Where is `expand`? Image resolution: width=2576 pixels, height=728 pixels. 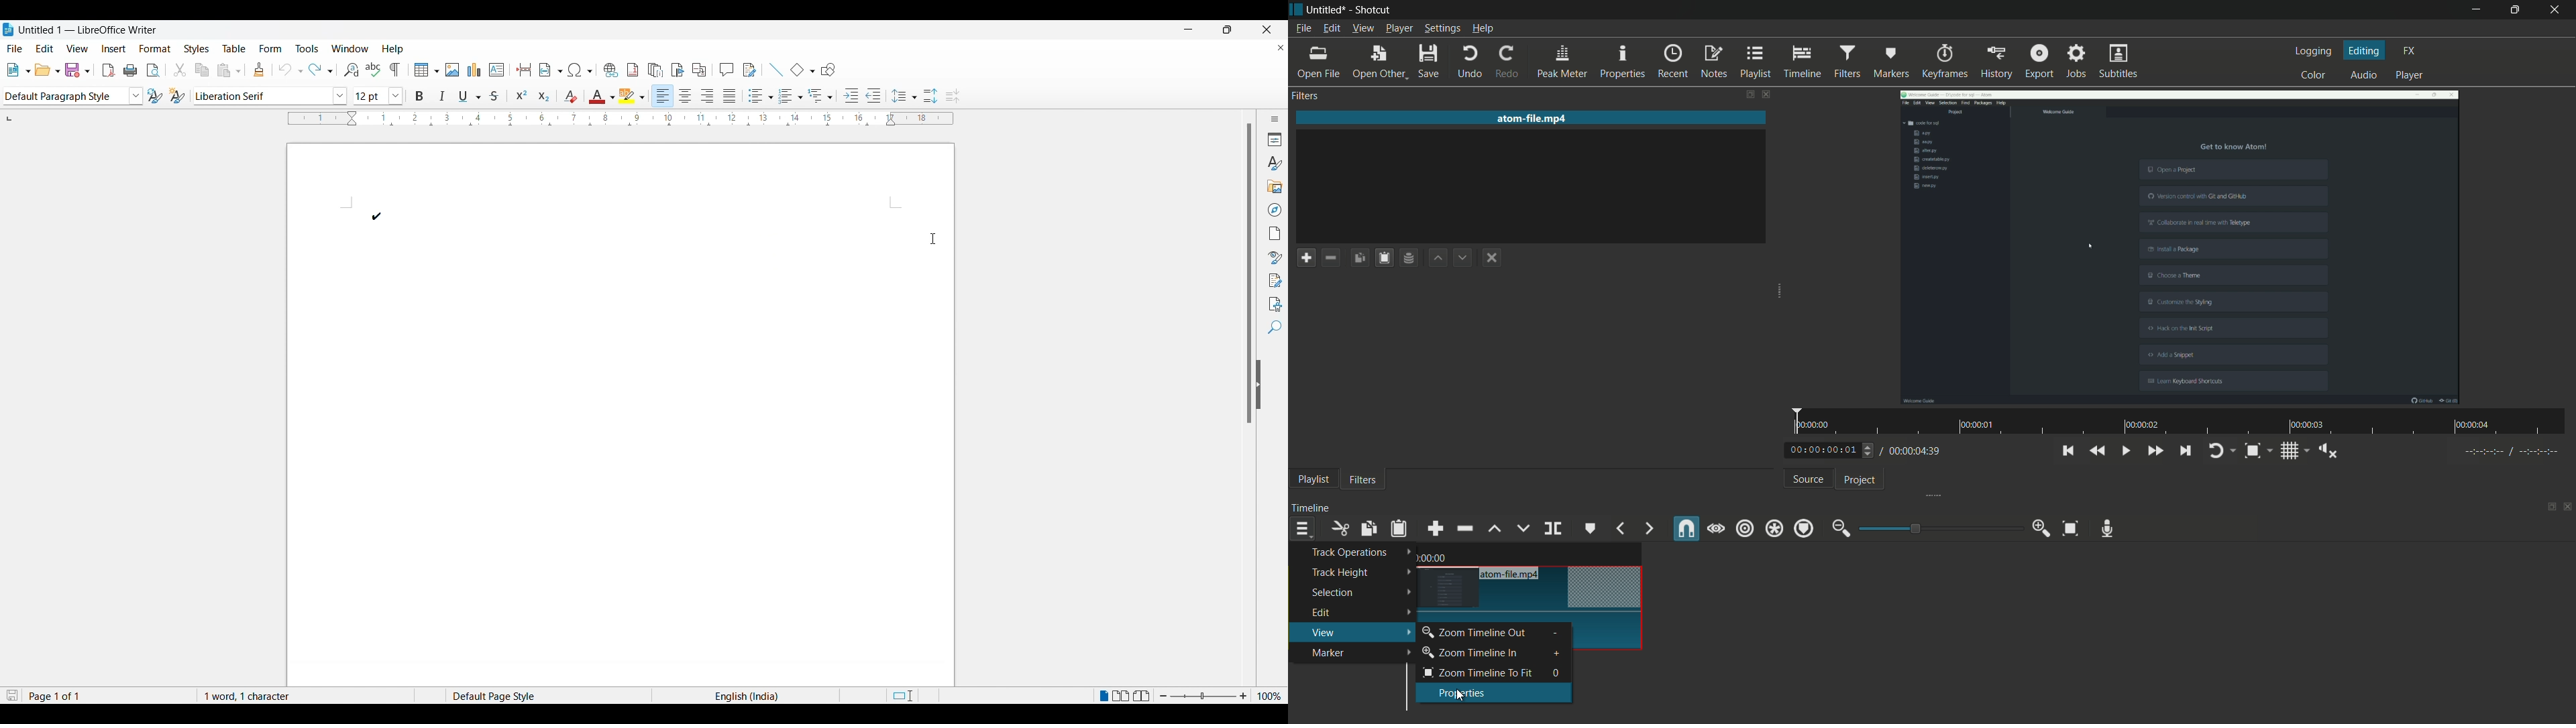 expand is located at coordinates (1929, 497).